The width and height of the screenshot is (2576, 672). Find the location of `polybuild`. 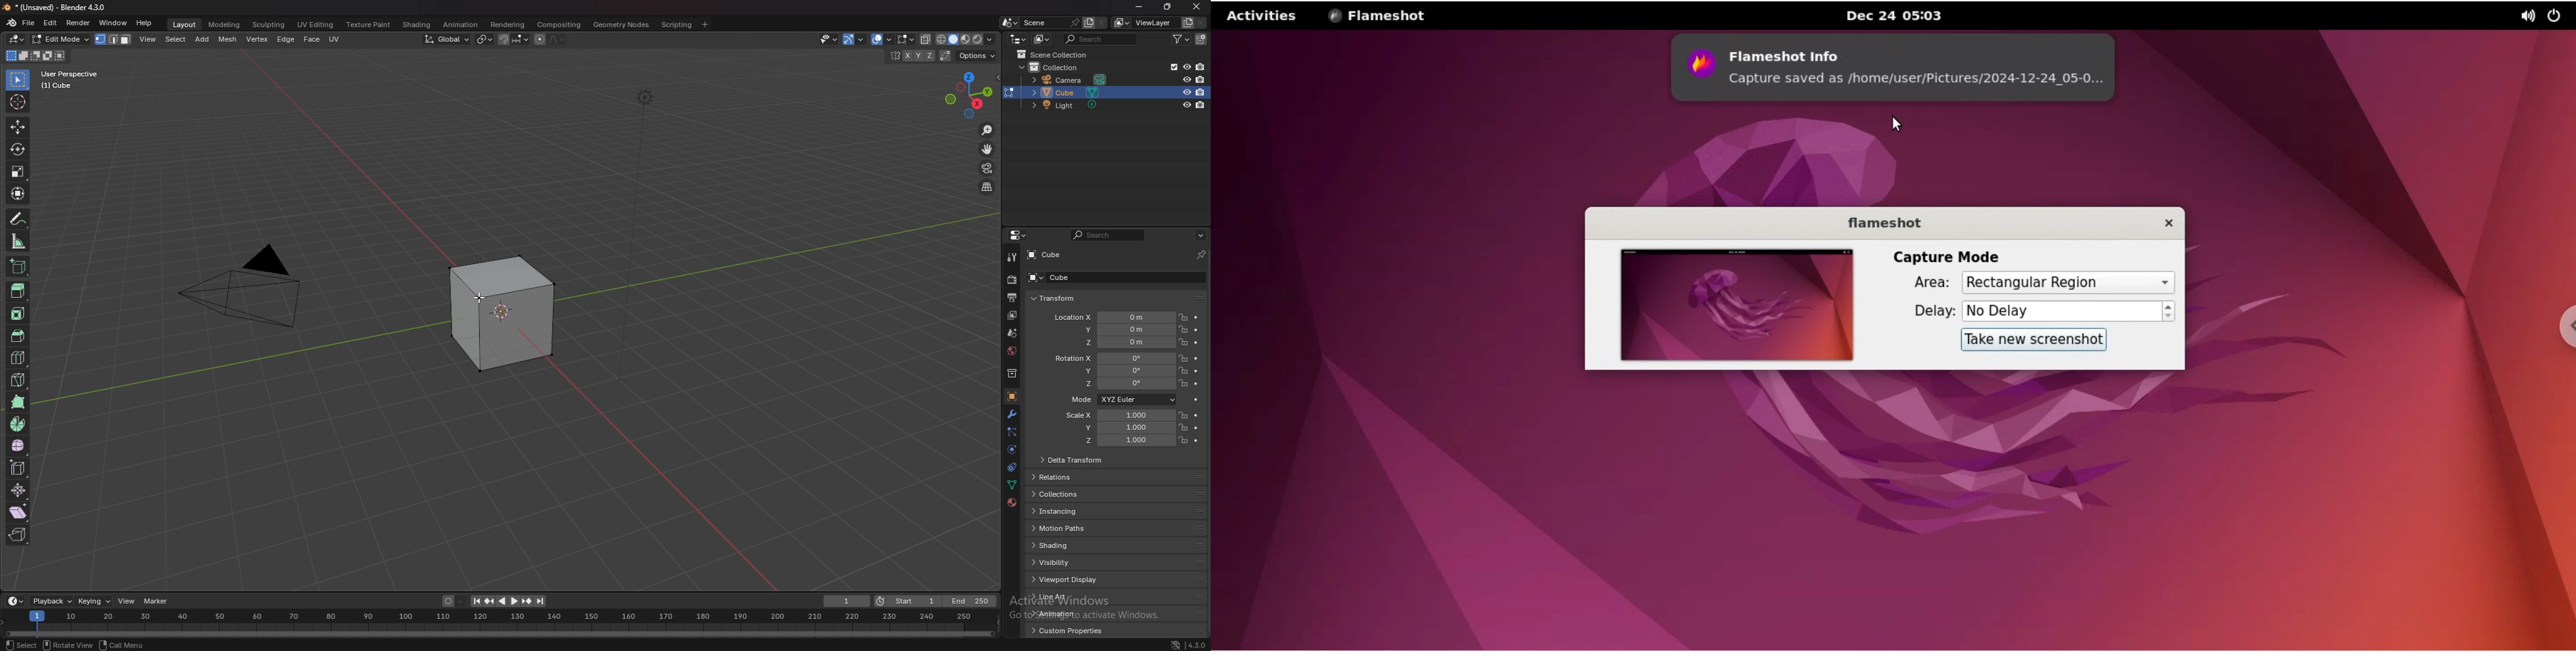

polybuild is located at coordinates (18, 403).